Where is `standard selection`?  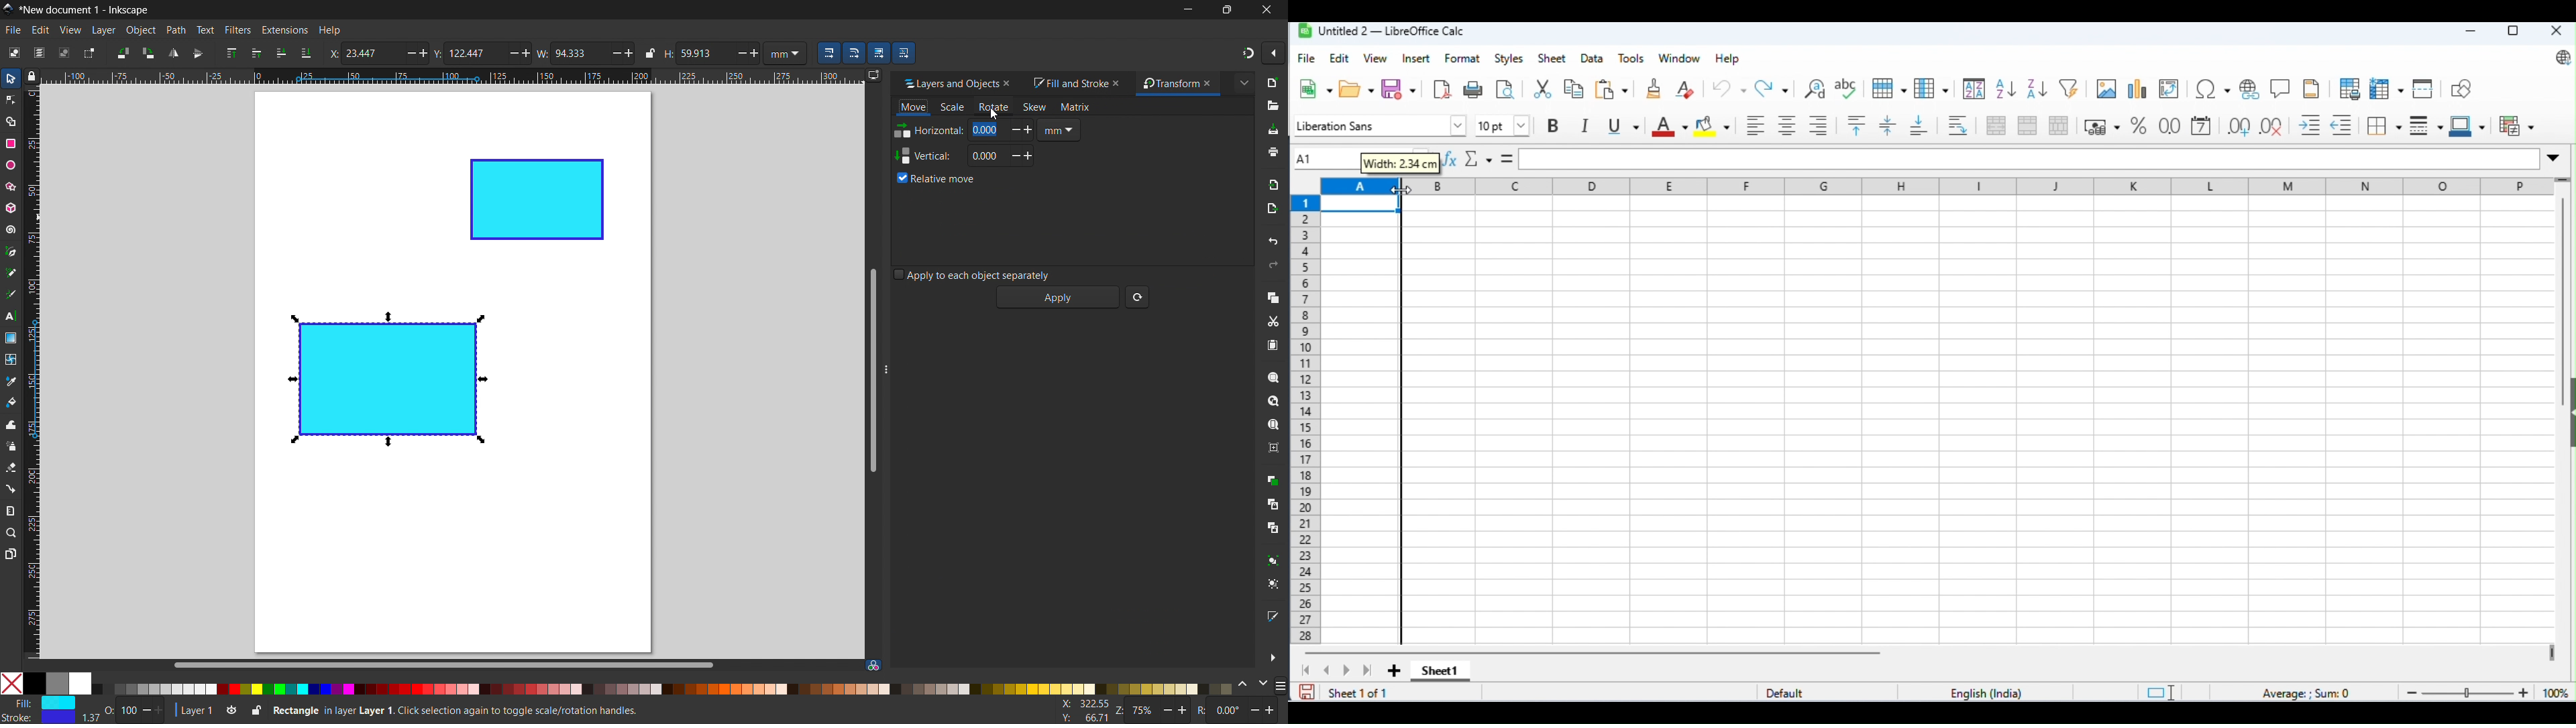 standard selection is located at coordinates (2160, 692).